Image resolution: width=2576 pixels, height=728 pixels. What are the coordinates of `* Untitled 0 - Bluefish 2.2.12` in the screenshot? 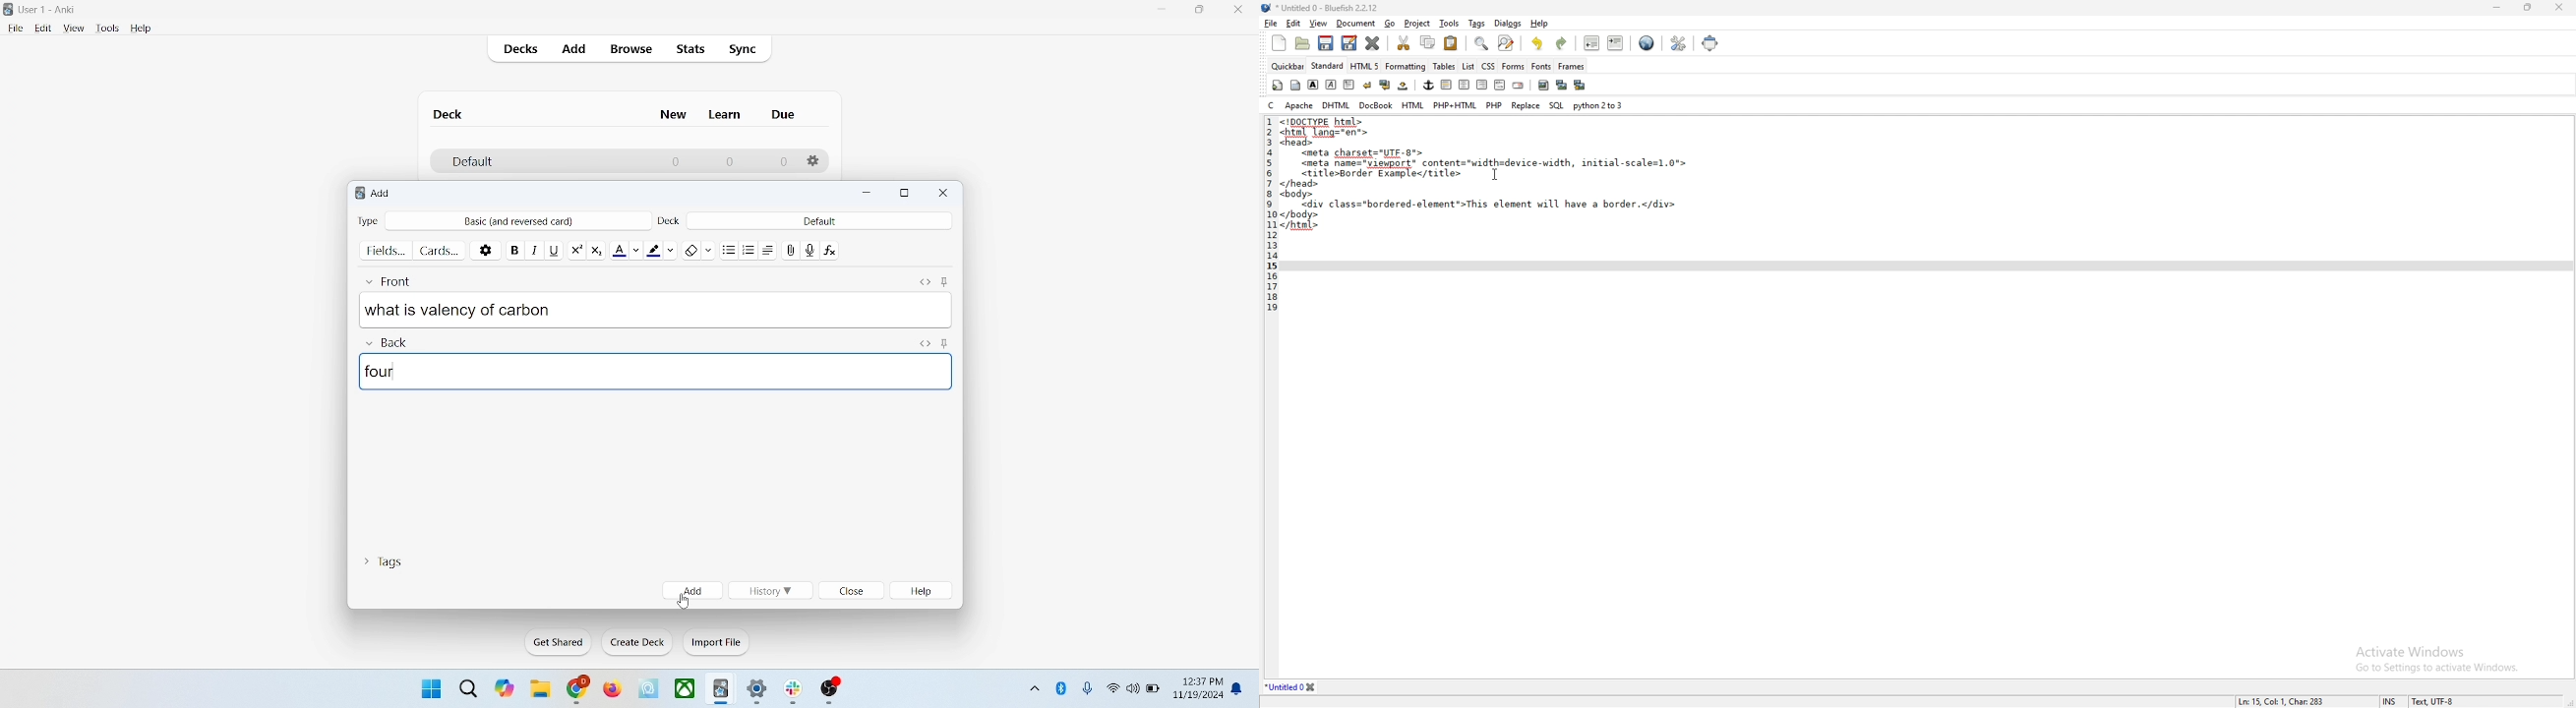 It's located at (1328, 9).